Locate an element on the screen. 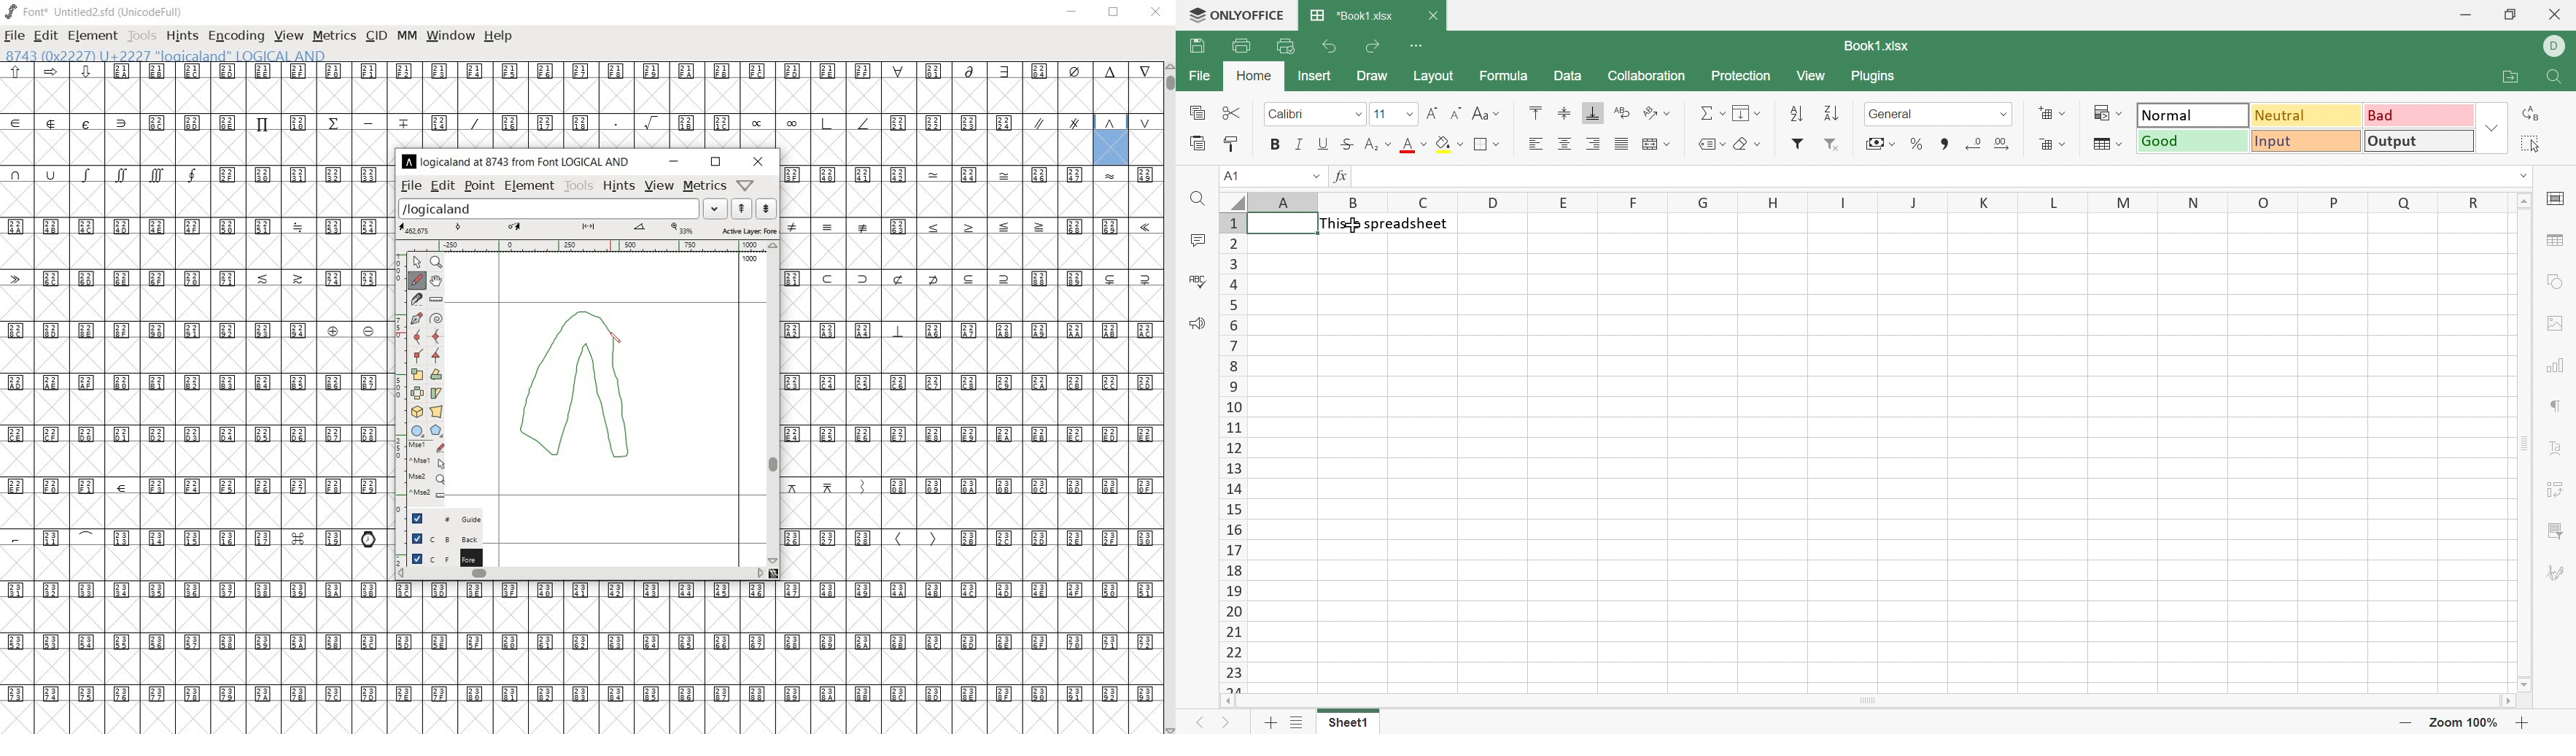 The width and height of the screenshot is (2576, 756). Change case is located at coordinates (1480, 112).